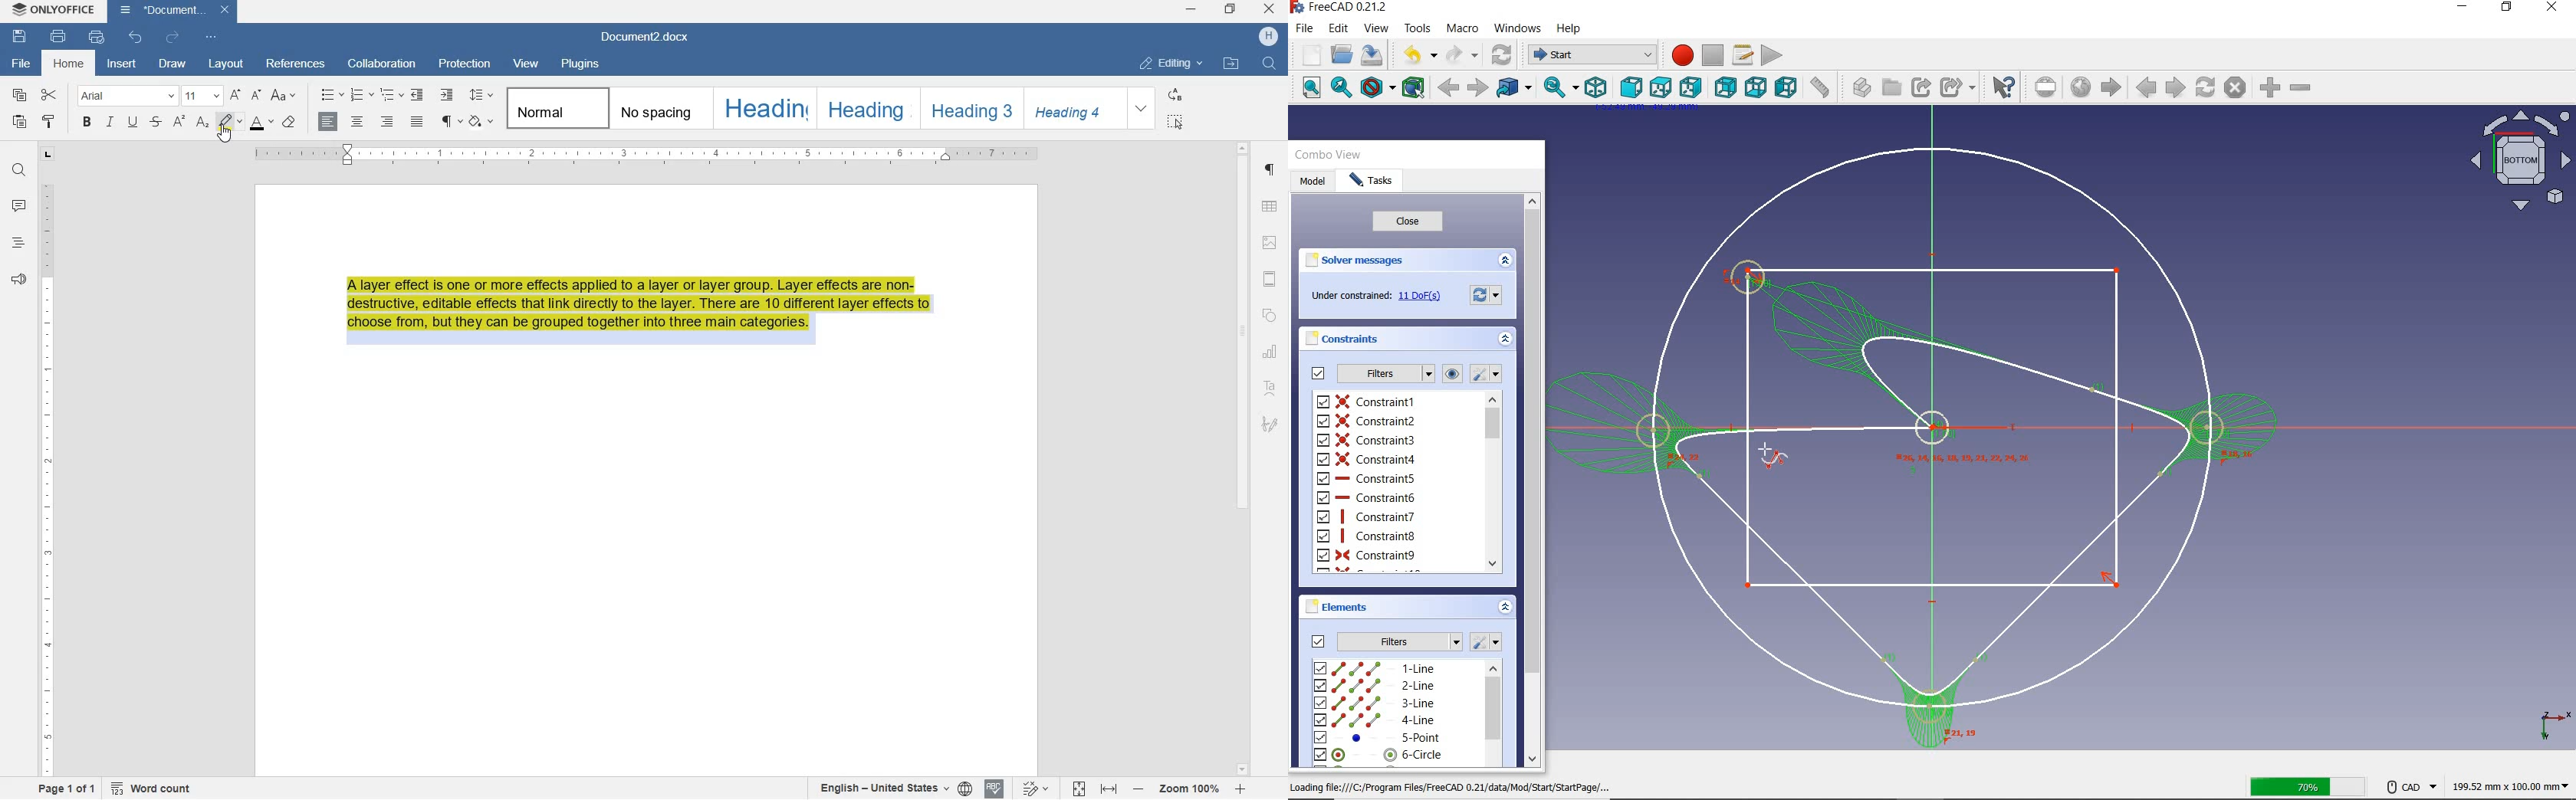  Describe the element at coordinates (1769, 455) in the screenshot. I see `CURSOR POSITION AFTER SAVING` at that location.